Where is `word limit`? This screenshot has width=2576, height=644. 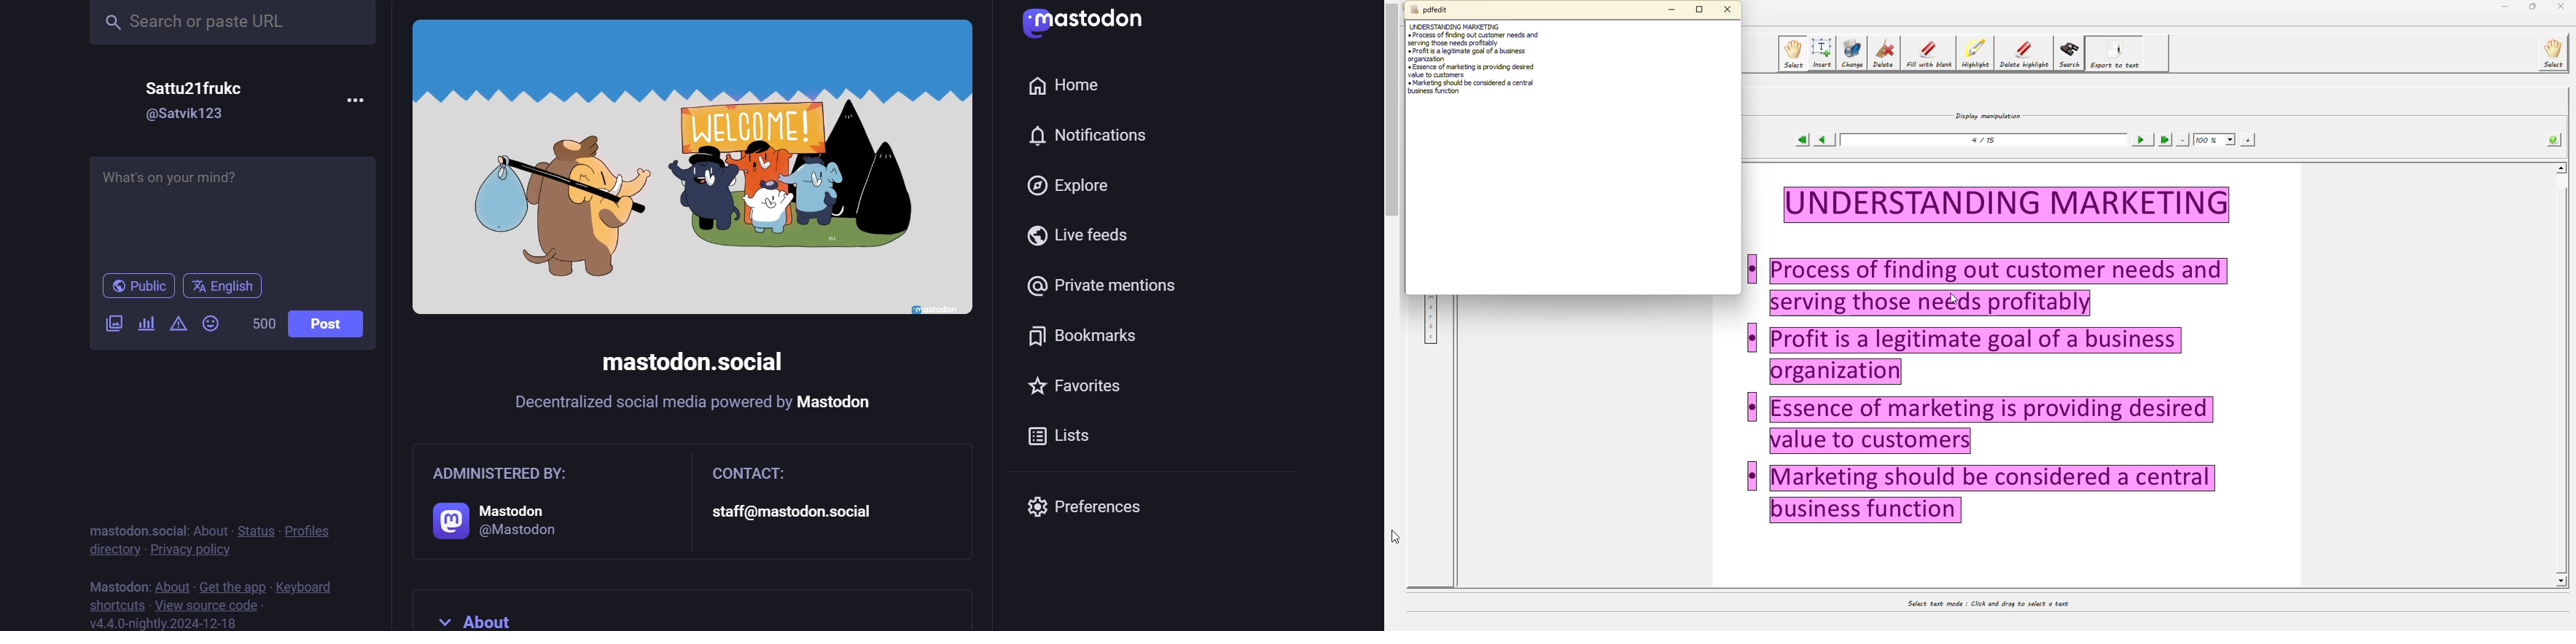 word limit is located at coordinates (259, 324).